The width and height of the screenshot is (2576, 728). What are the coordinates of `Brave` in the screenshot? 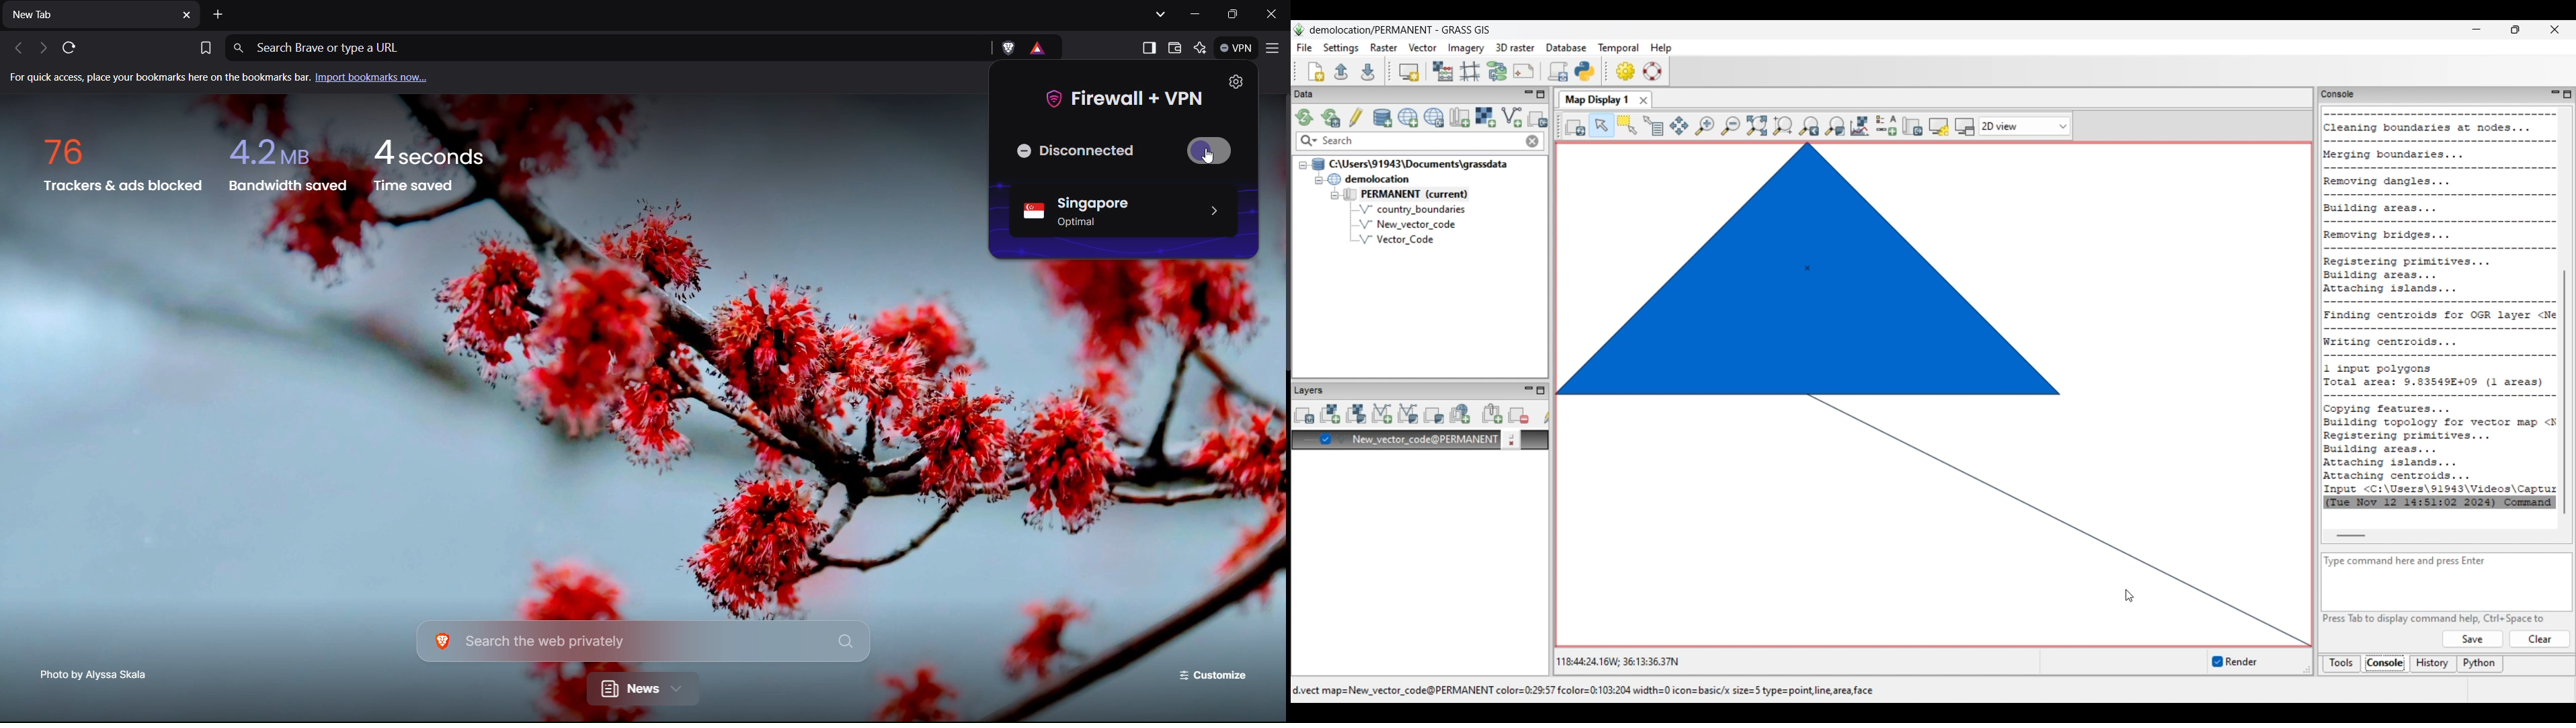 It's located at (1008, 46).